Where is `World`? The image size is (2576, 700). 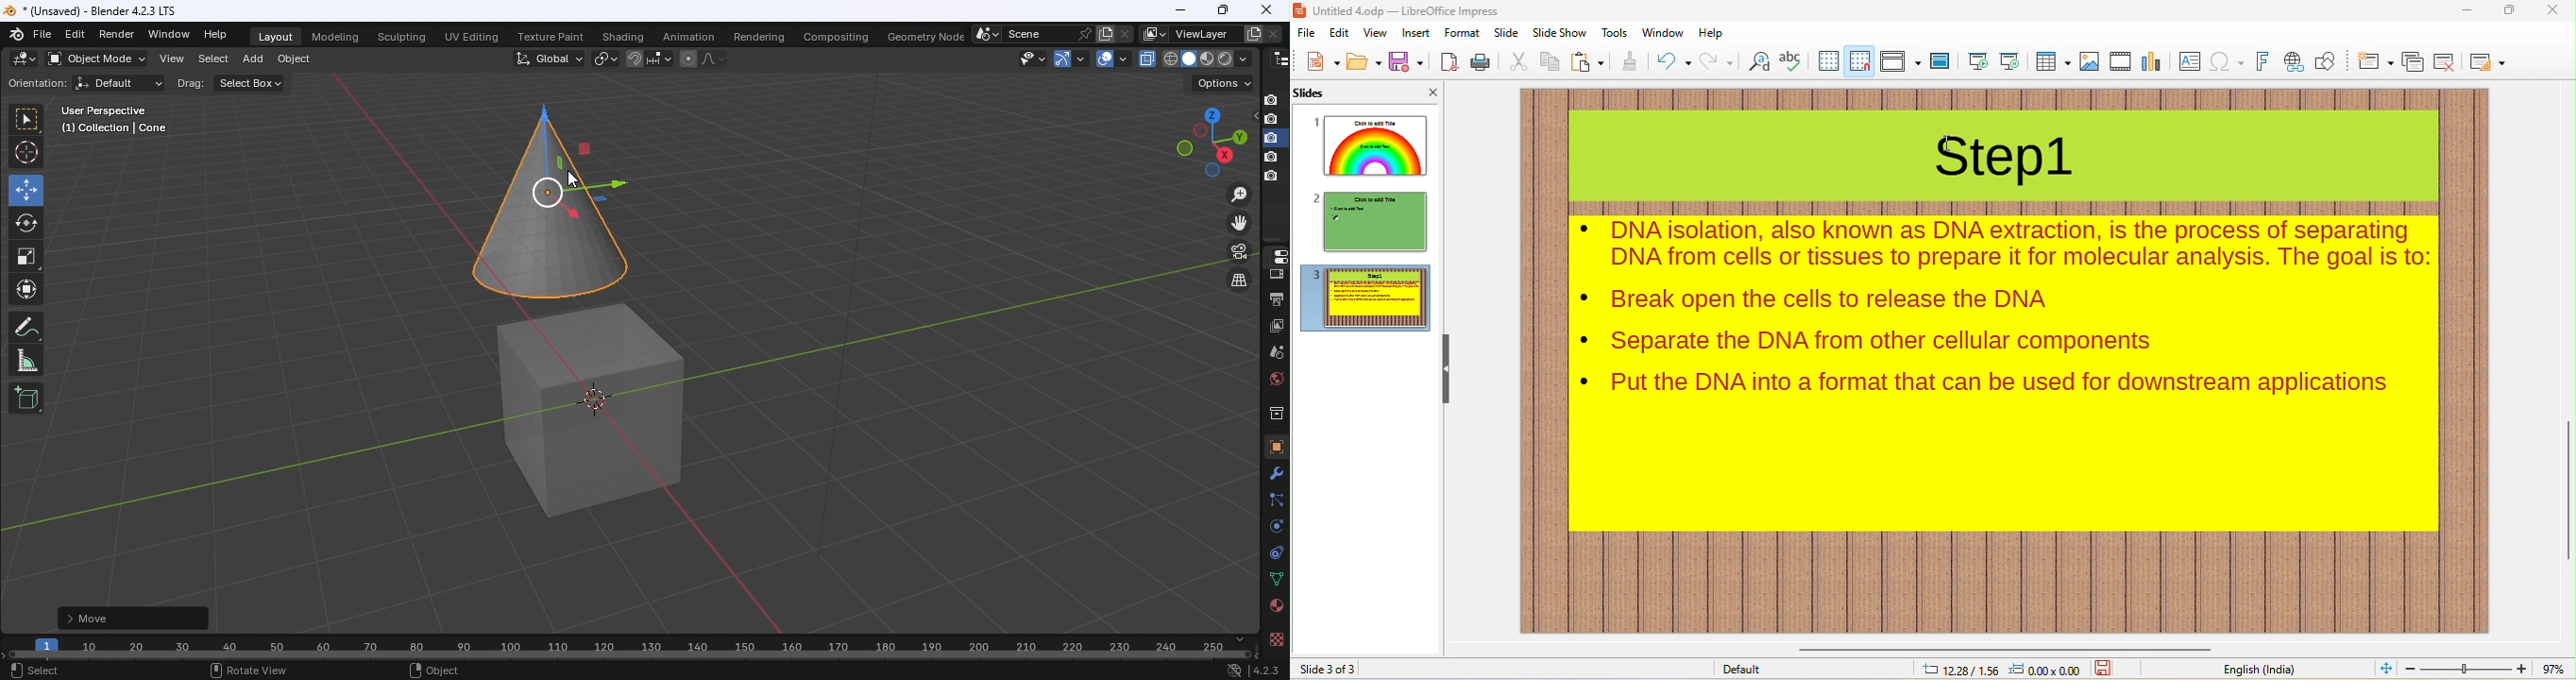 World is located at coordinates (1274, 379).